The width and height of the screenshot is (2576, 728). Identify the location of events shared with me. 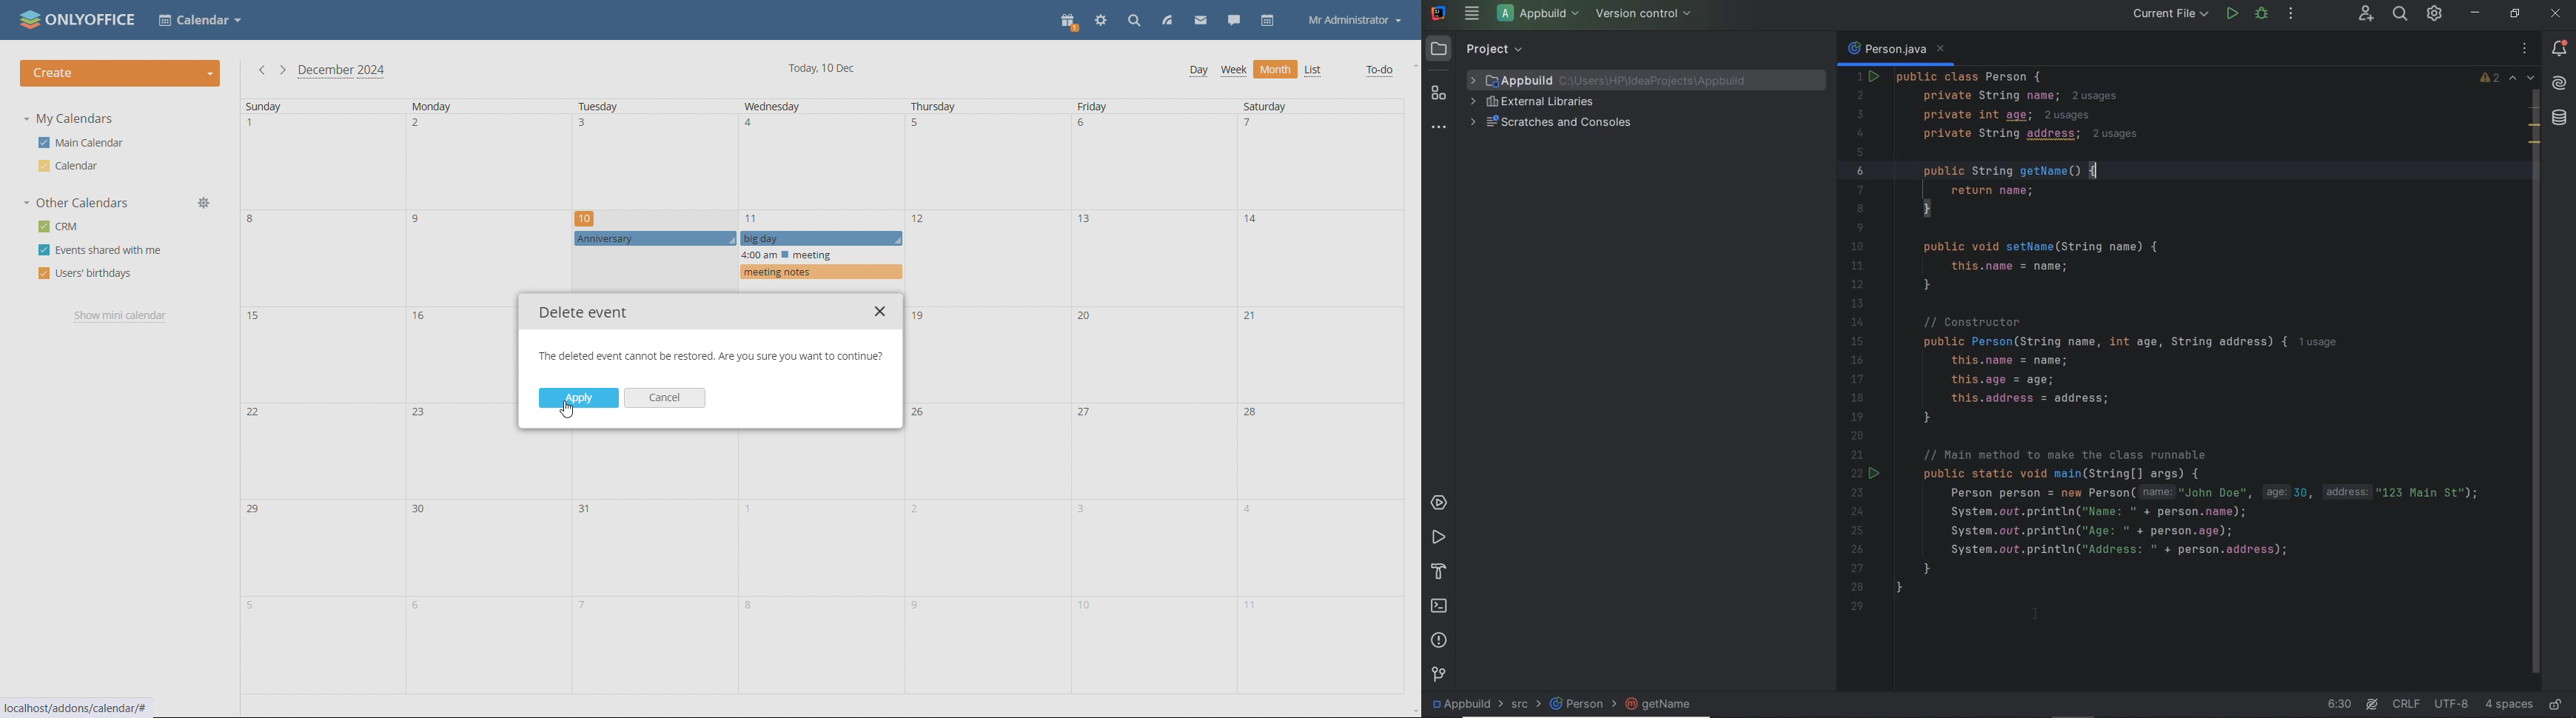
(101, 250).